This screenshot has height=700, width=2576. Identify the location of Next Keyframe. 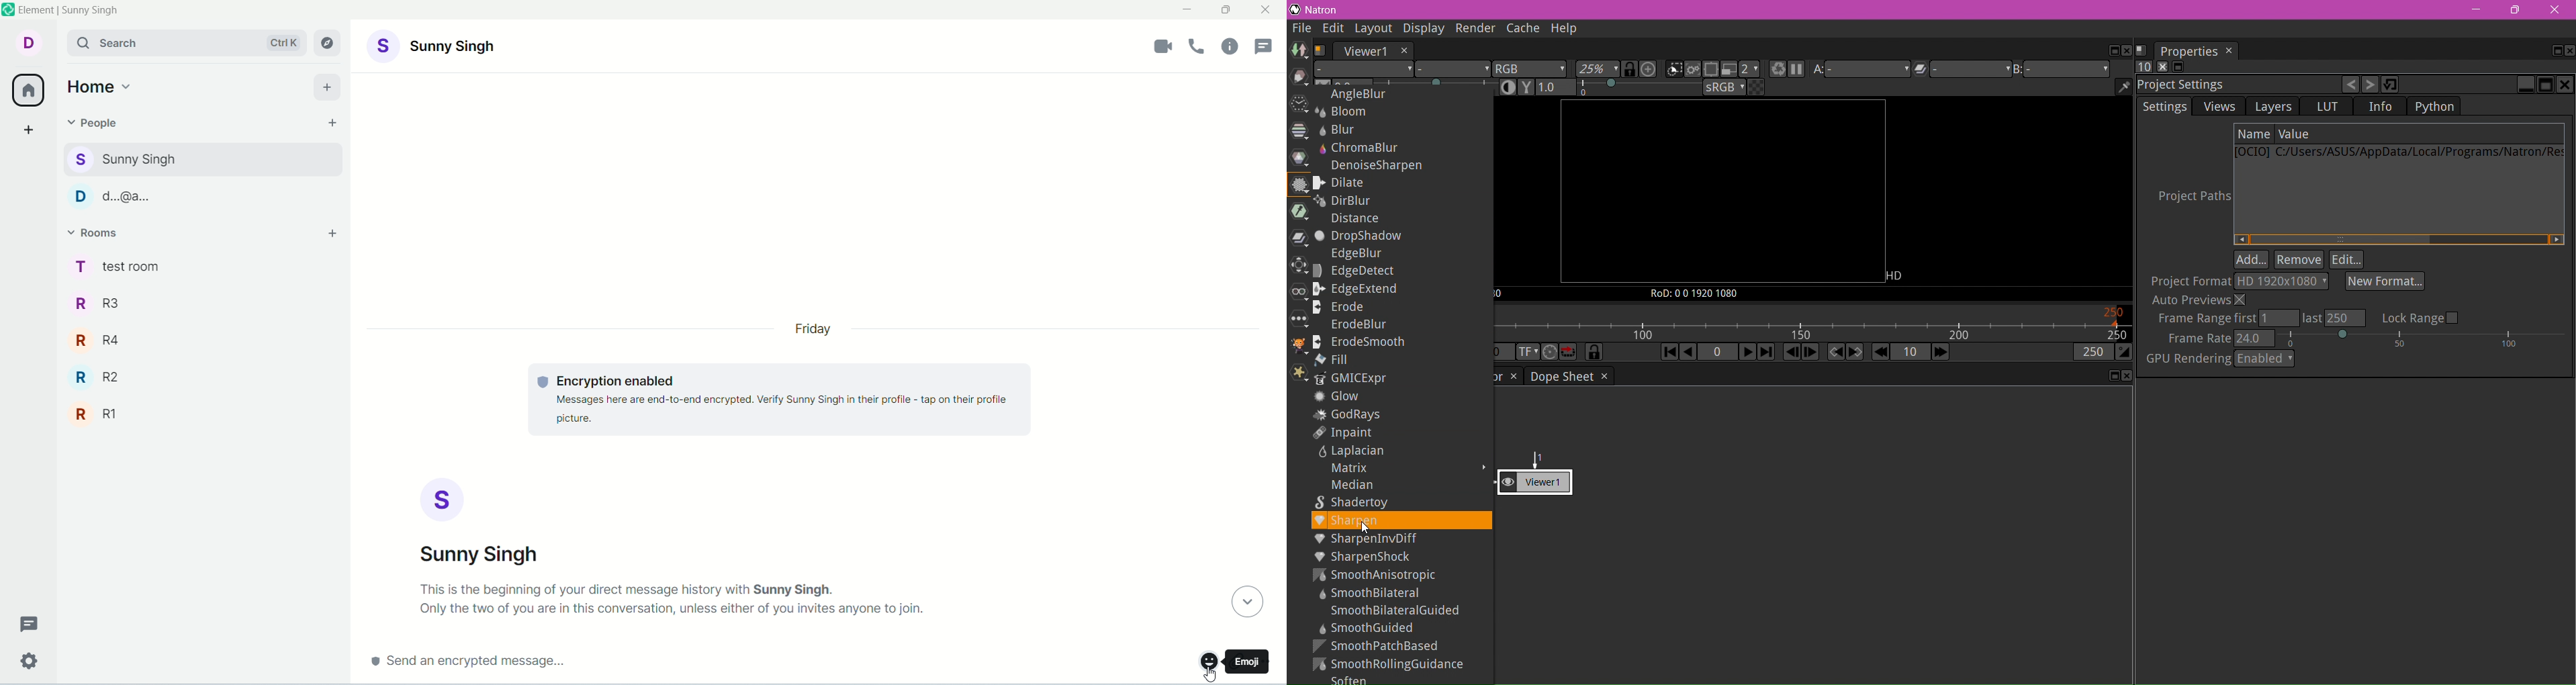
(1855, 352).